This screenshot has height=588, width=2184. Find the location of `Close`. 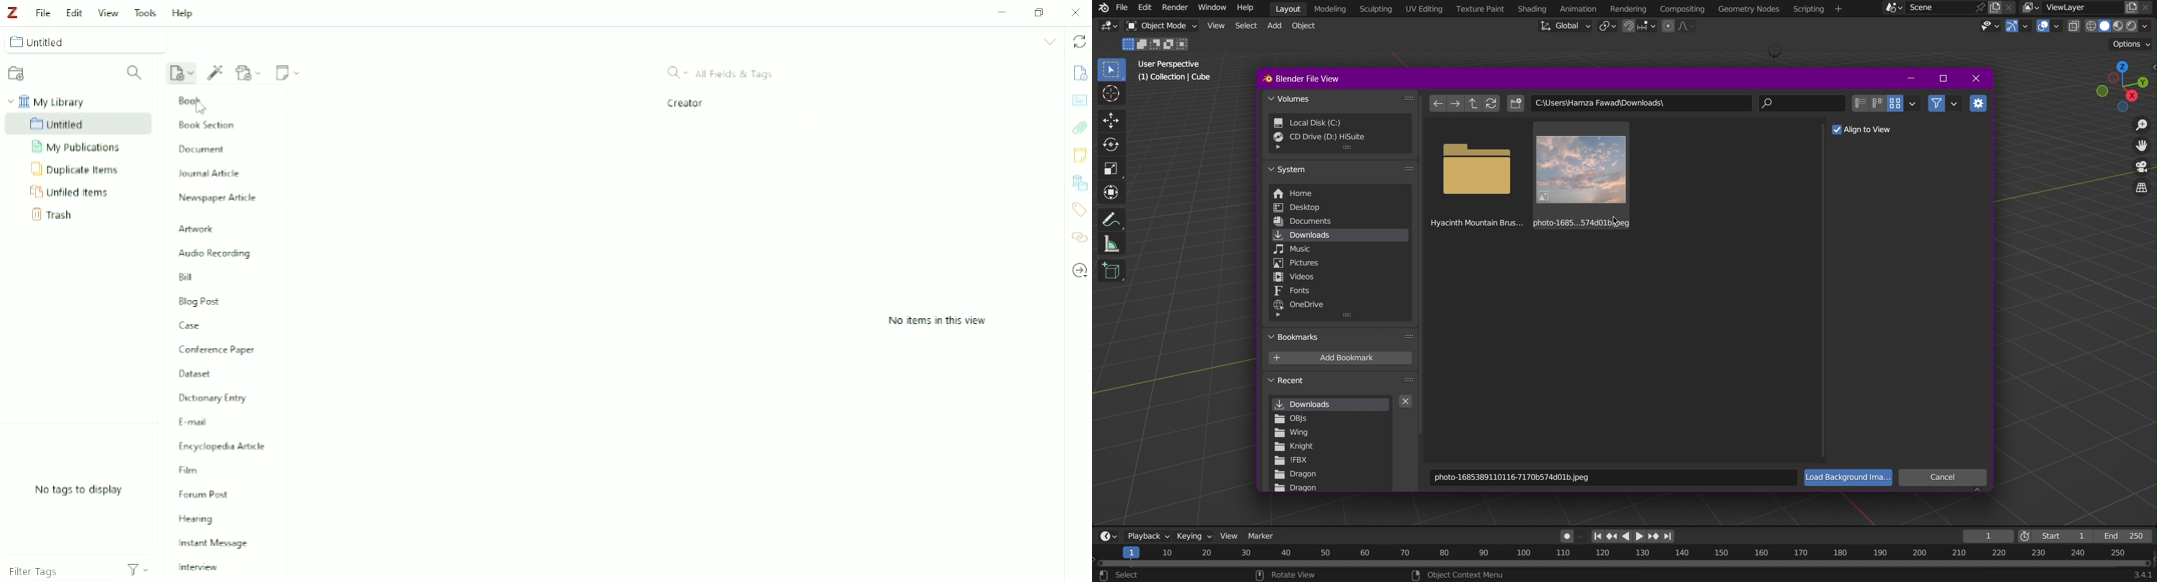

Close is located at coordinates (1076, 12).